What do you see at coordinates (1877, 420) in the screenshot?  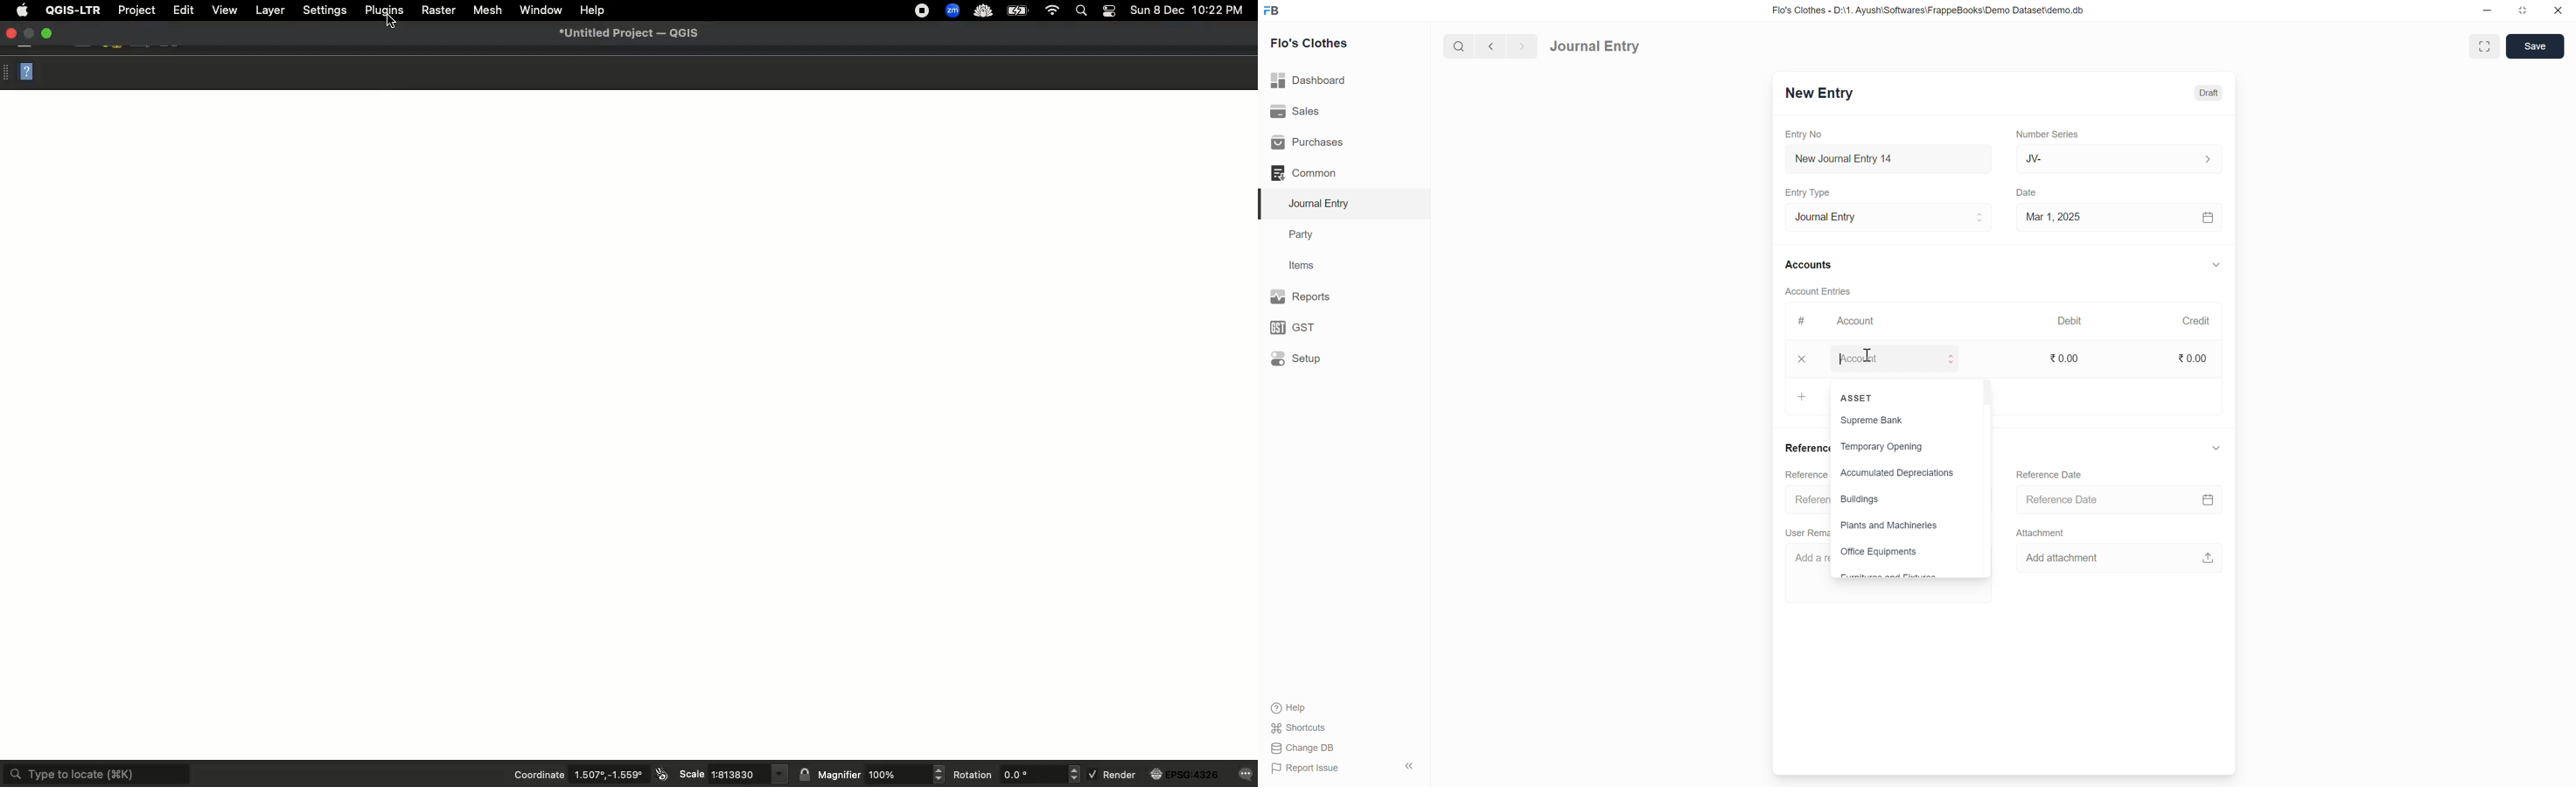 I see `Supreme Bank` at bounding box center [1877, 420].